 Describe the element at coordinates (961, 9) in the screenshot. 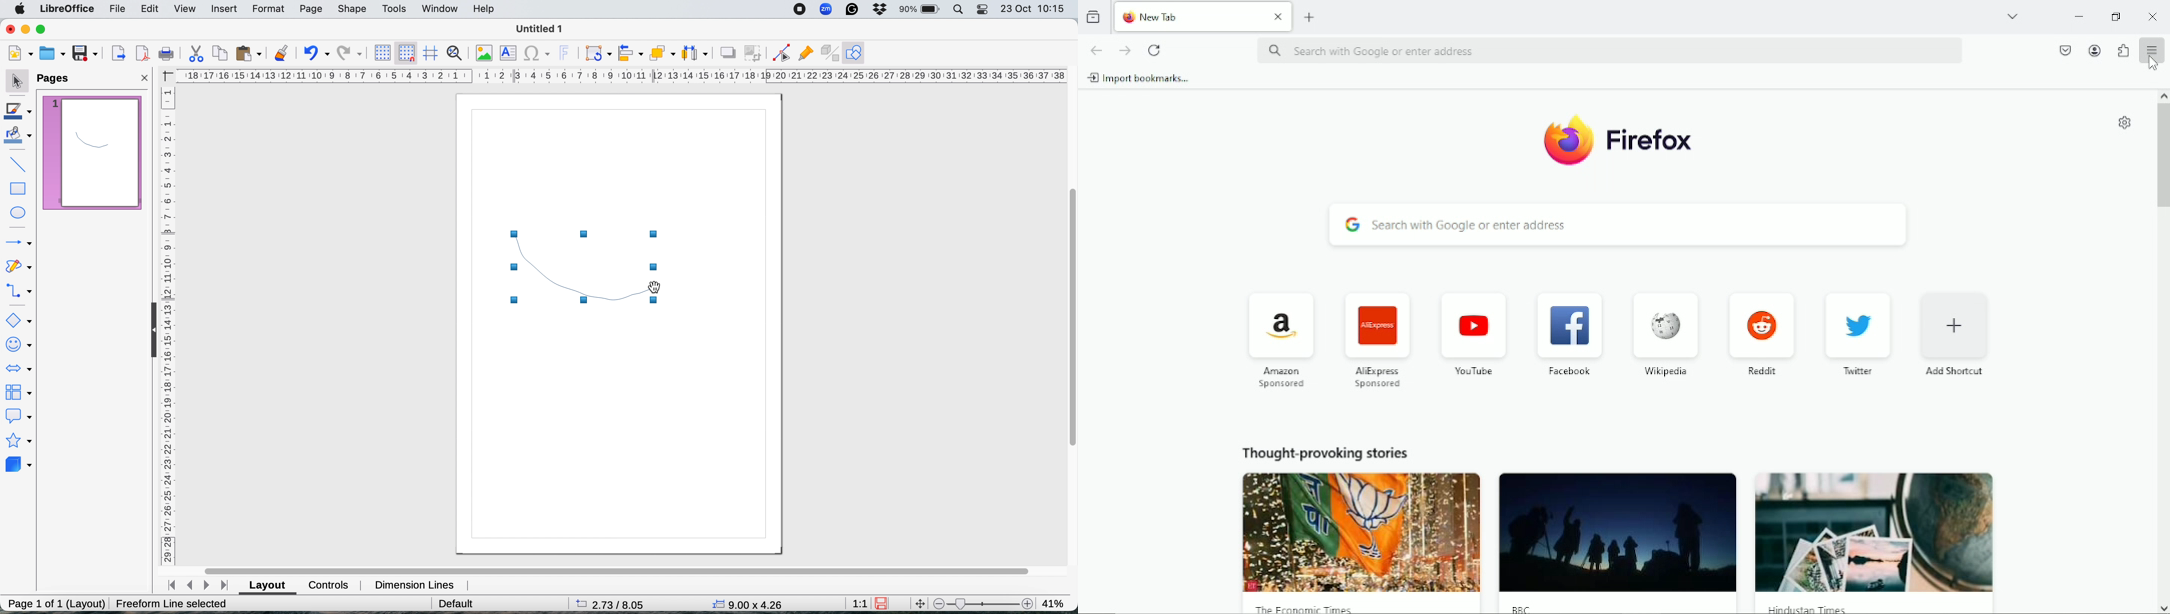

I see `spotlight search` at that location.